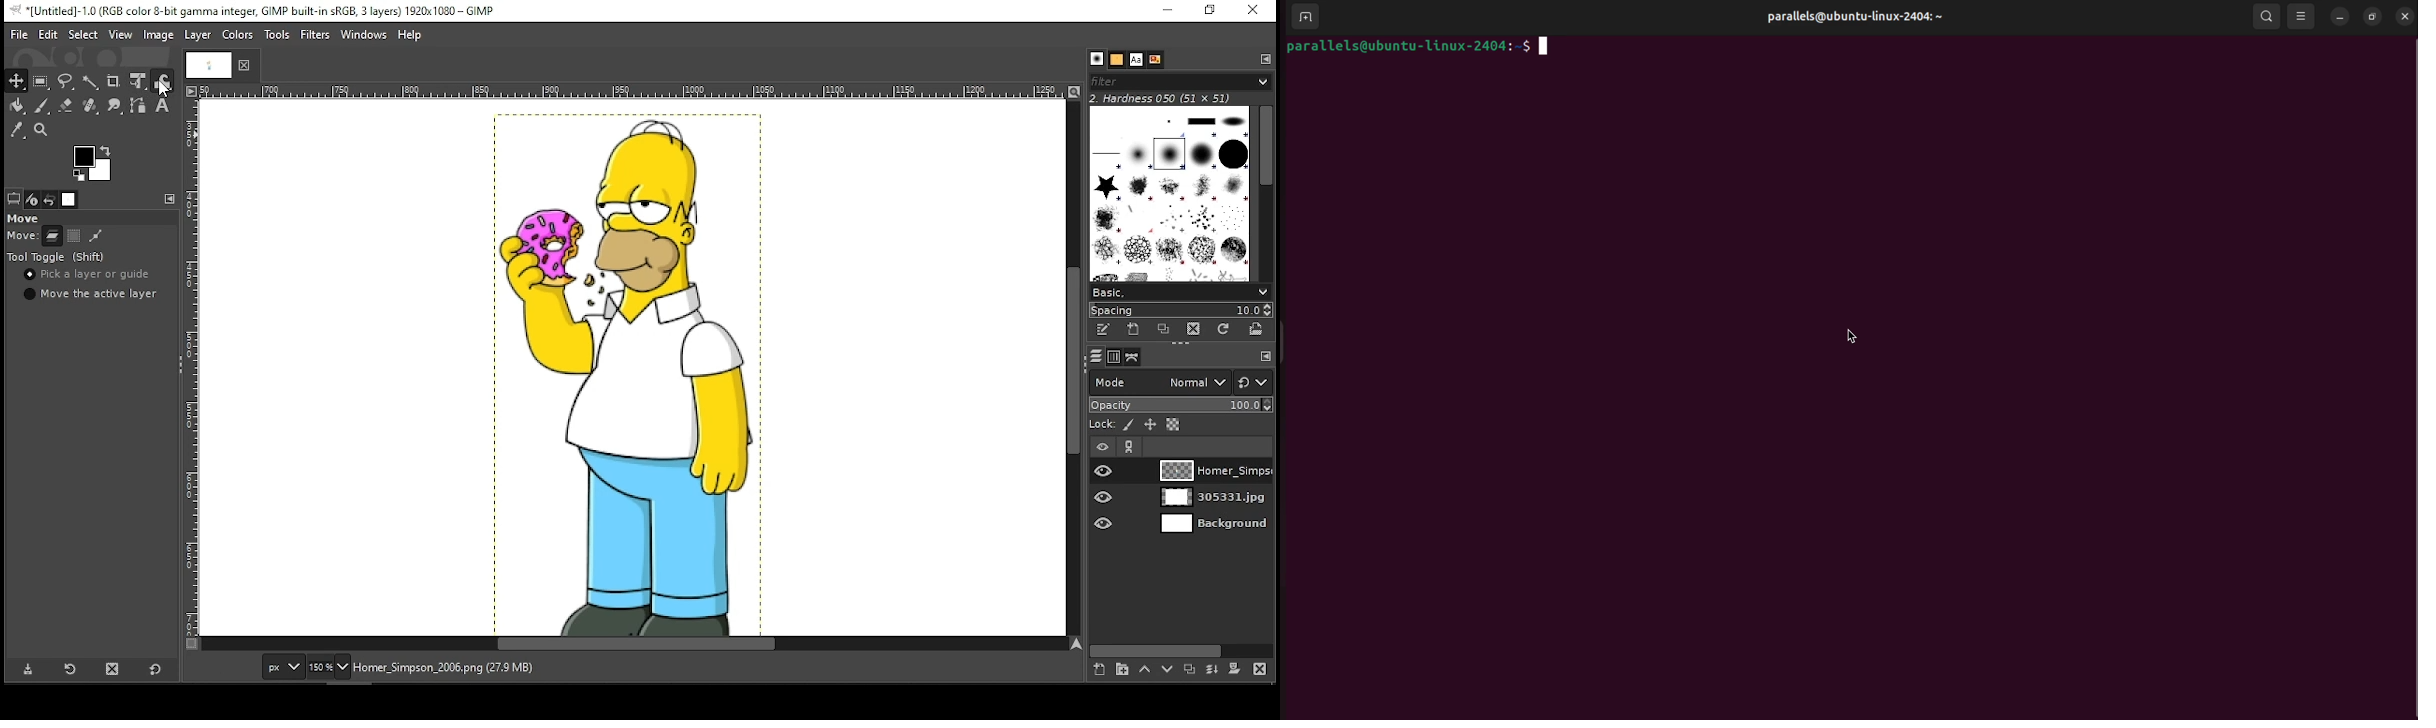  What do you see at coordinates (96, 163) in the screenshot?
I see `colors` at bounding box center [96, 163].